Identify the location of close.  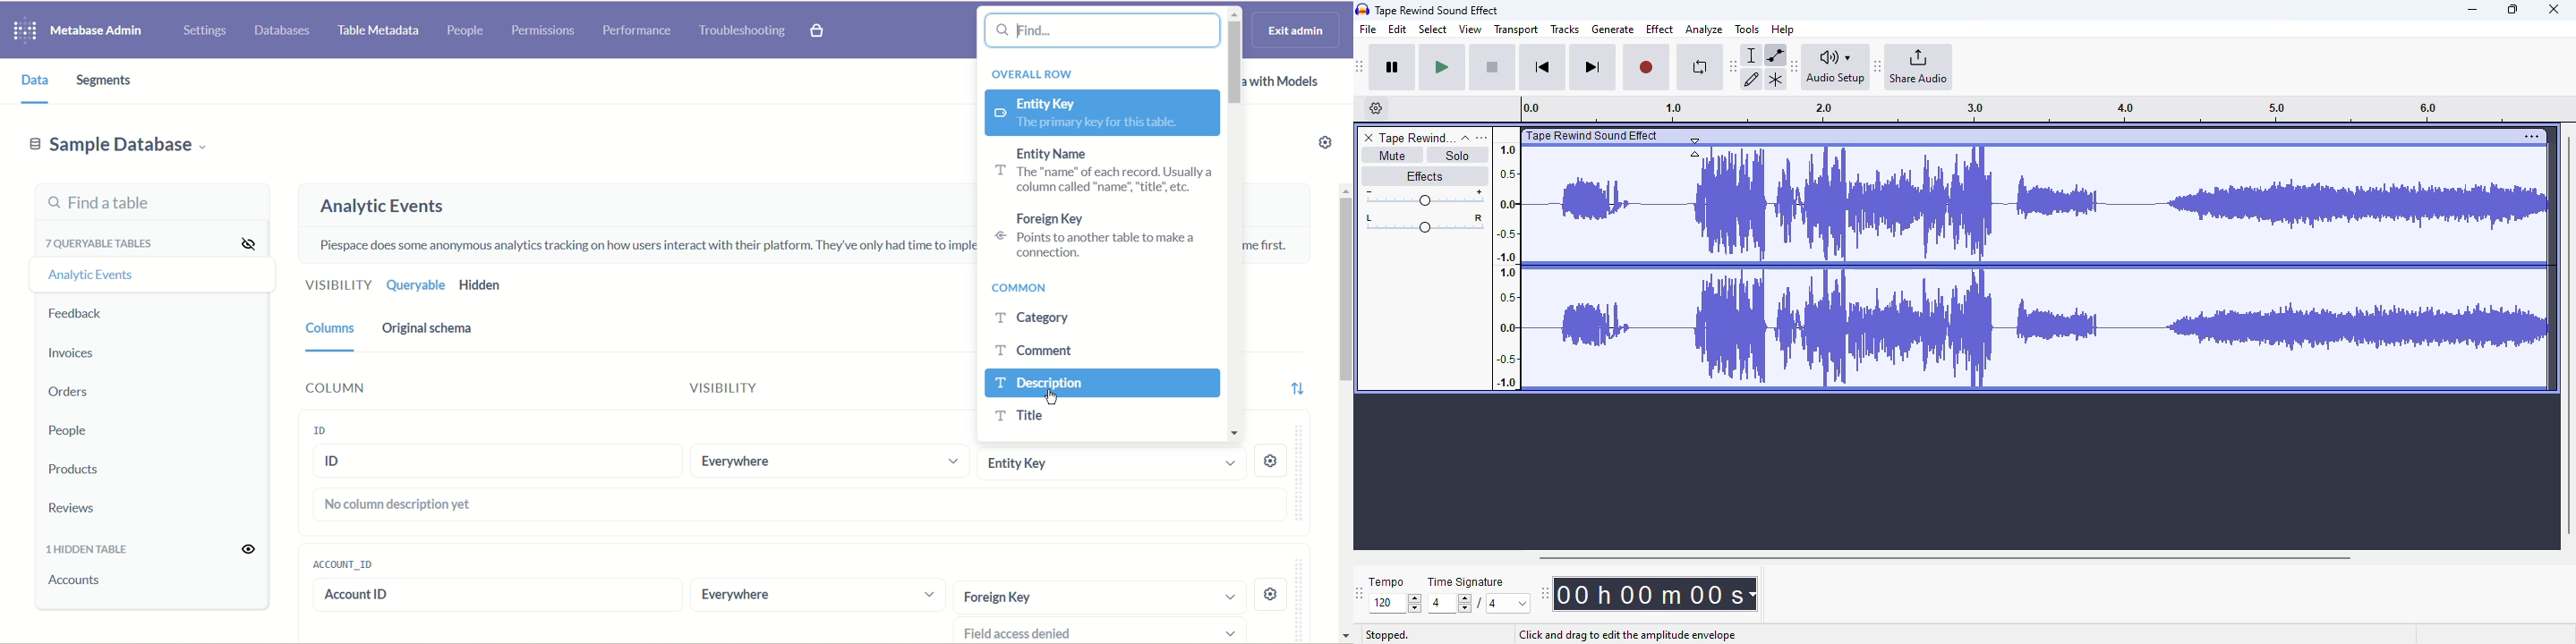
(2554, 9).